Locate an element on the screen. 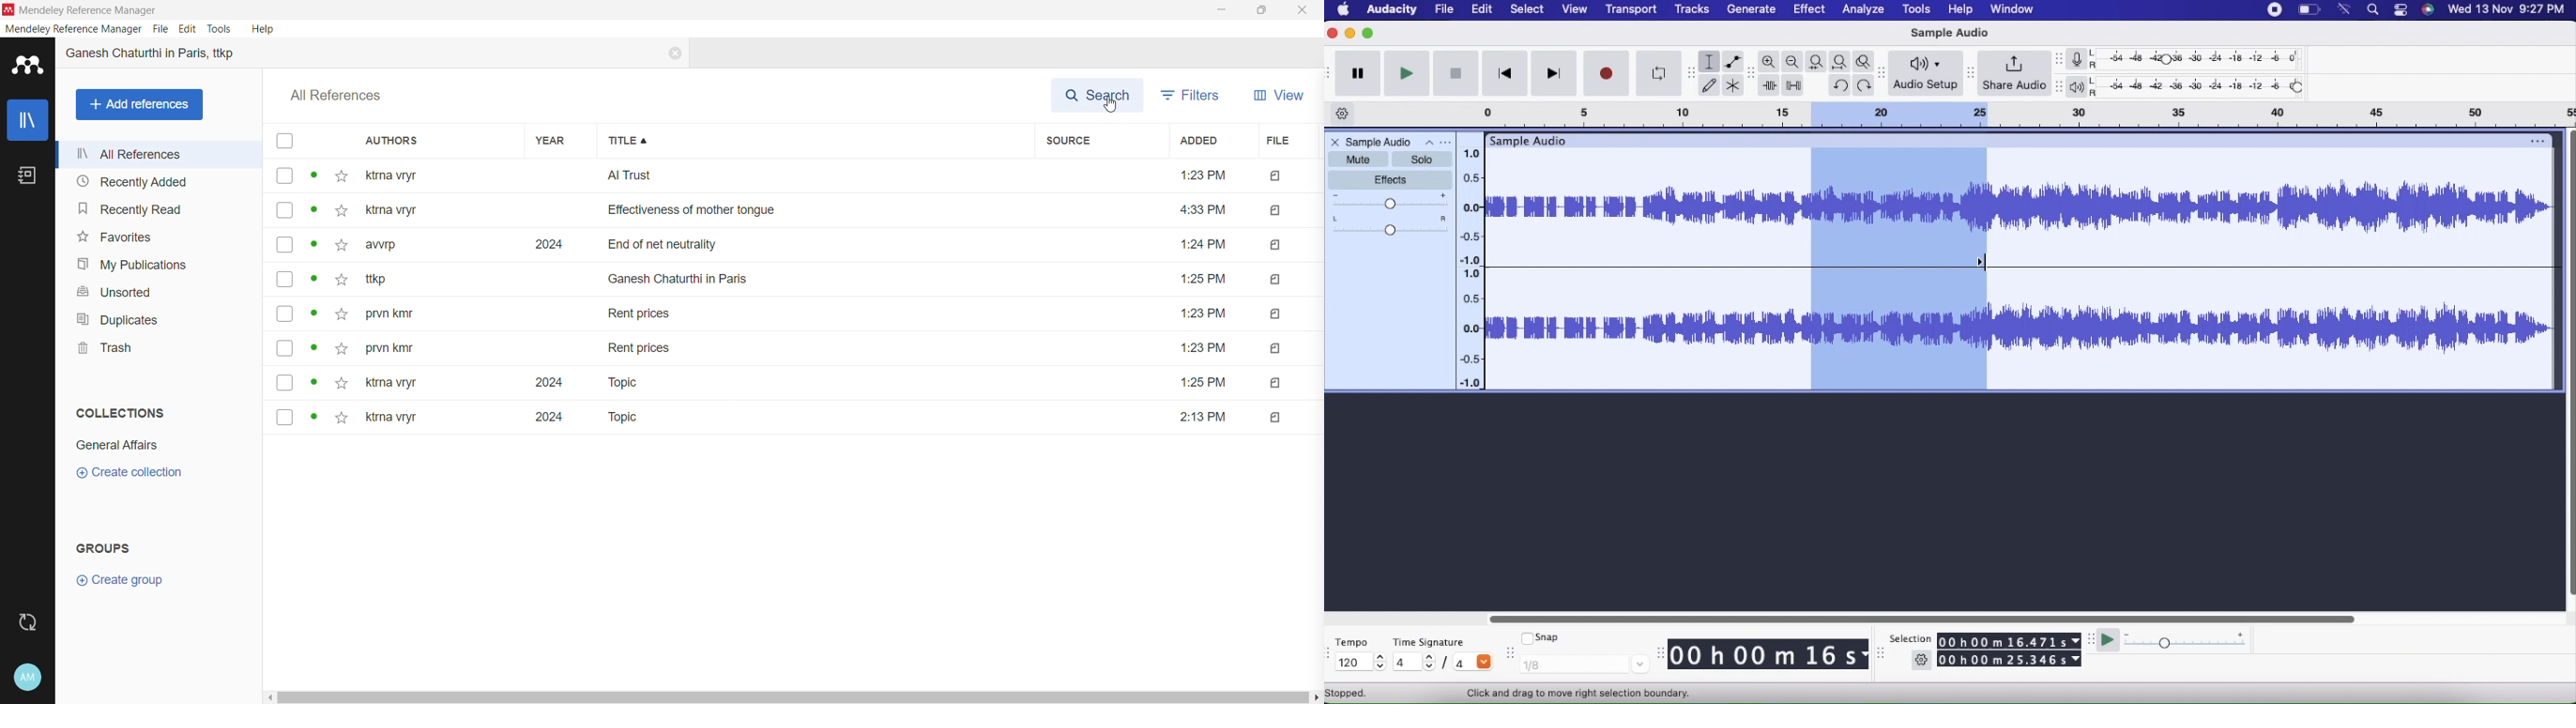 This screenshot has width=2576, height=728. add to favorites is located at coordinates (341, 418).